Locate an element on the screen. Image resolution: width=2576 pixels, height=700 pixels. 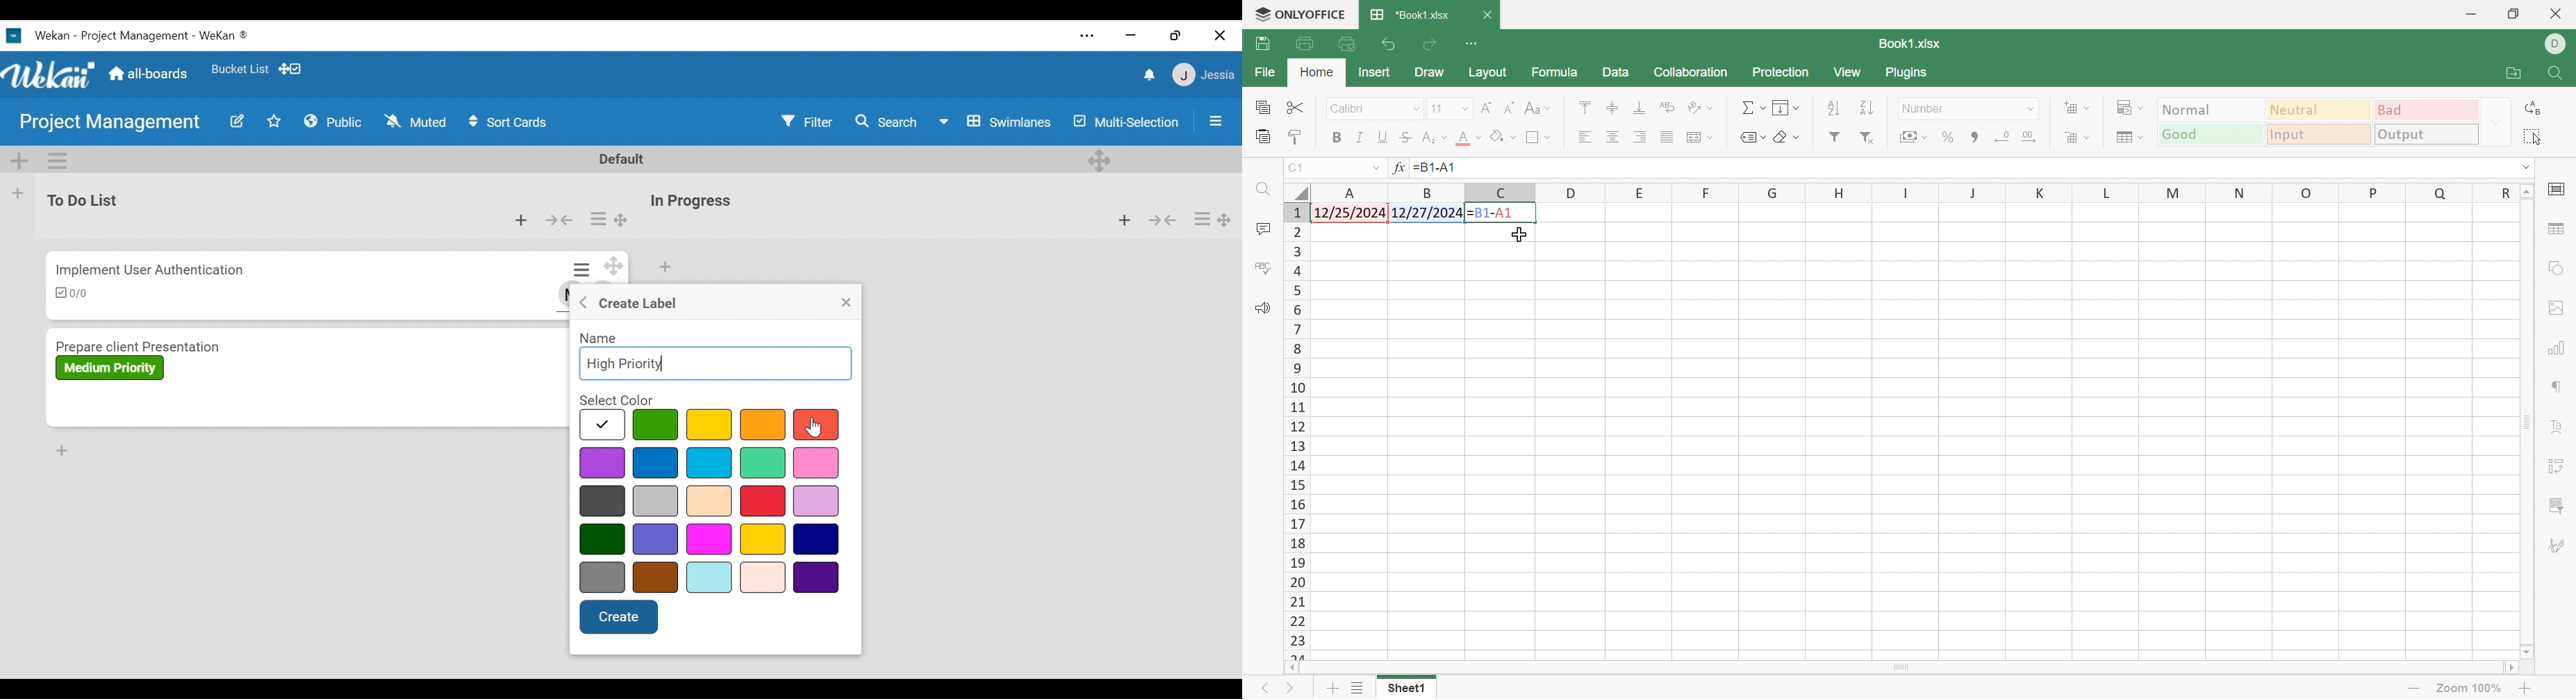
Draw is located at coordinates (1428, 70).